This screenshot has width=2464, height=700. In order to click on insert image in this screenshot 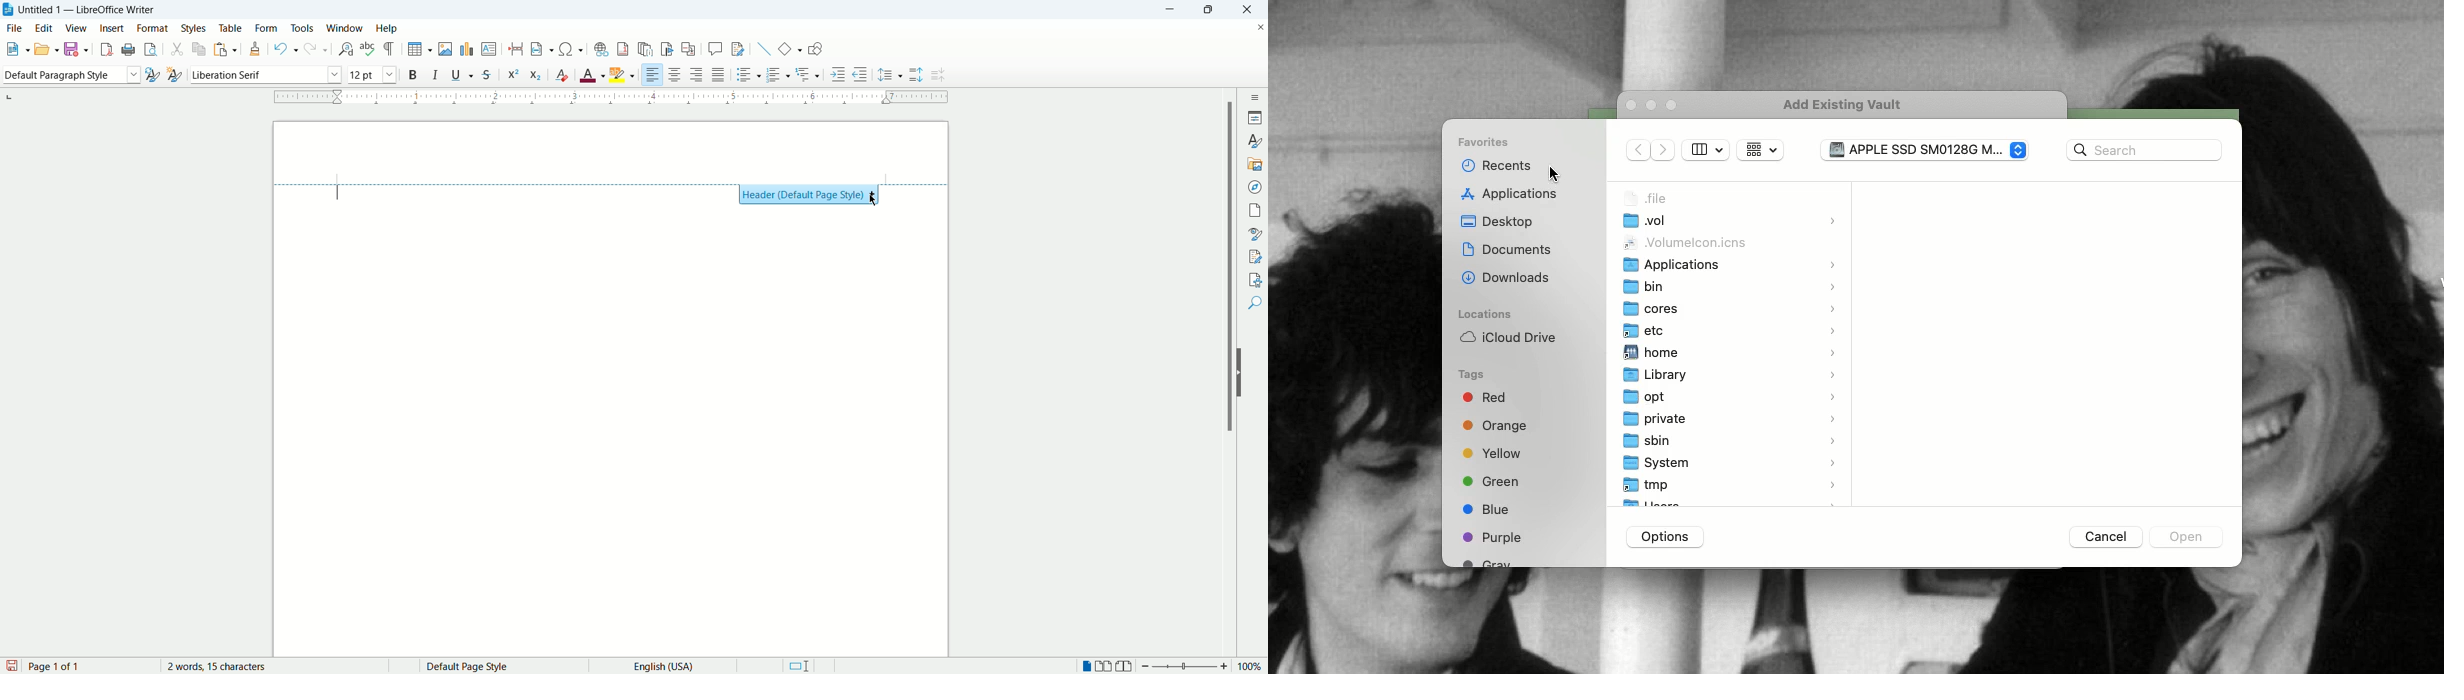, I will do `click(445, 48)`.